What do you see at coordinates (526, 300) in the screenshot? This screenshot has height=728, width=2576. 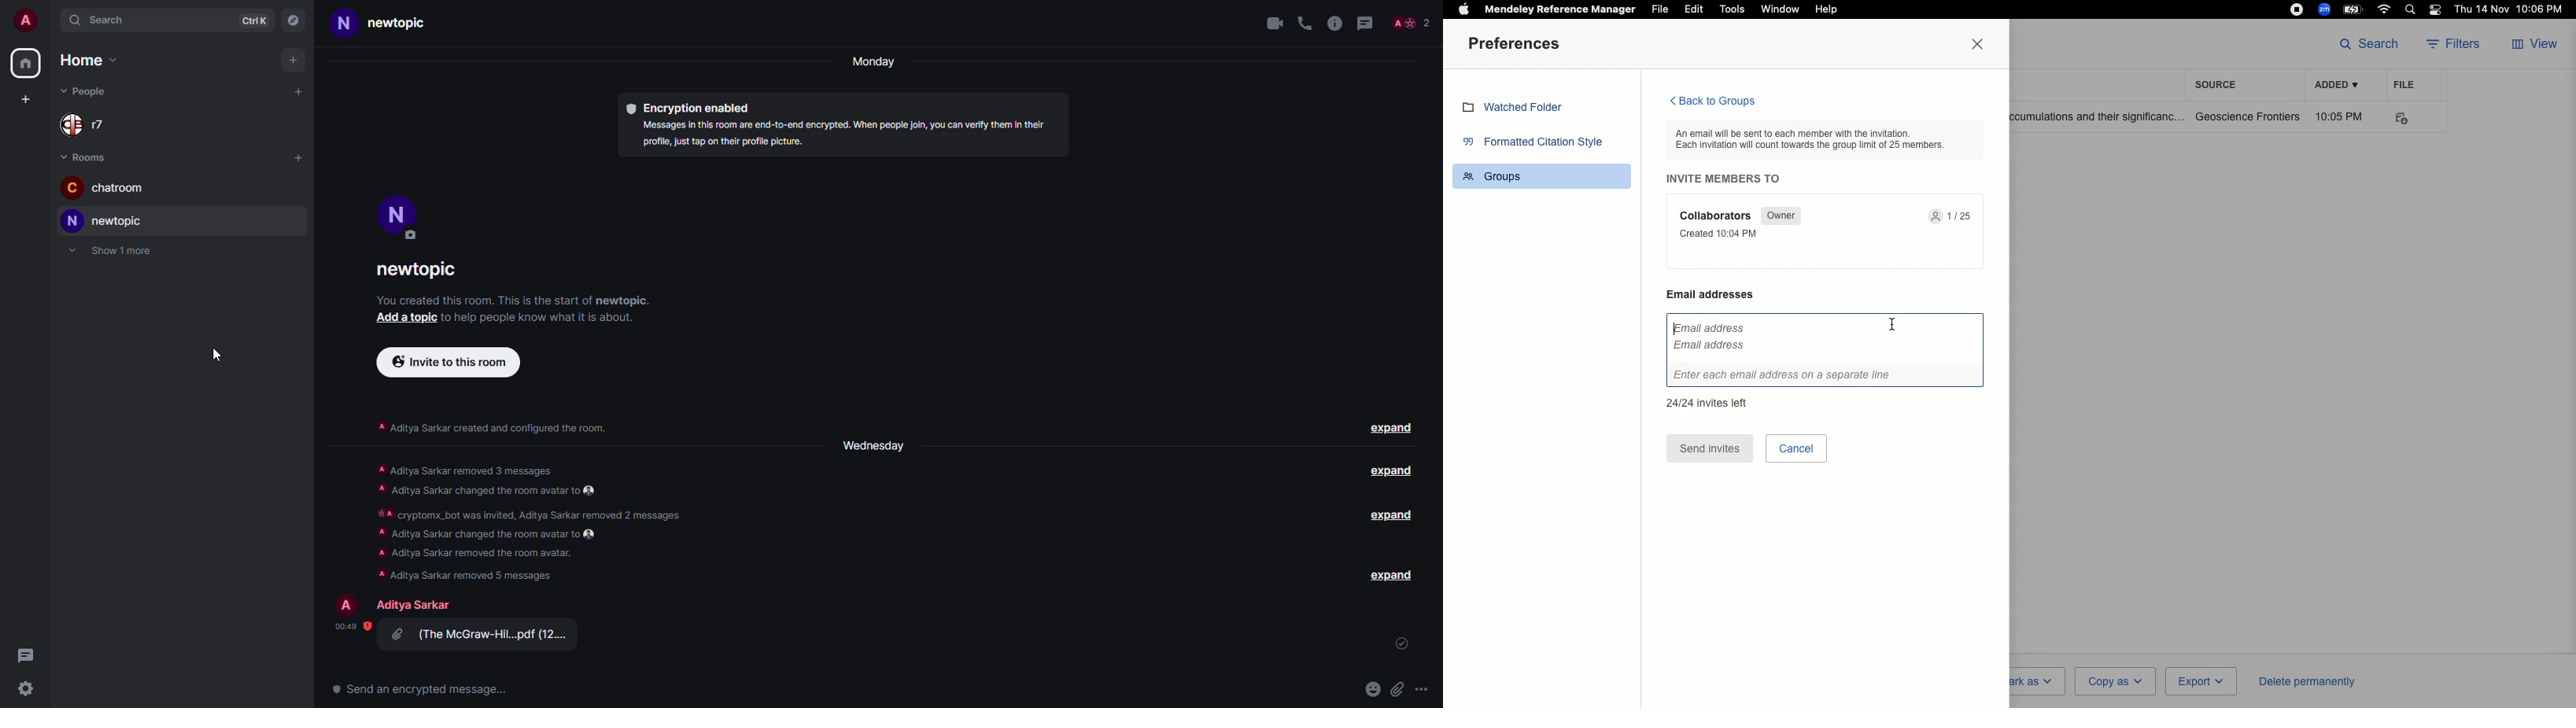 I see `‘You created this room. This is the start of newtopic.` at bounding box center [526, 300].